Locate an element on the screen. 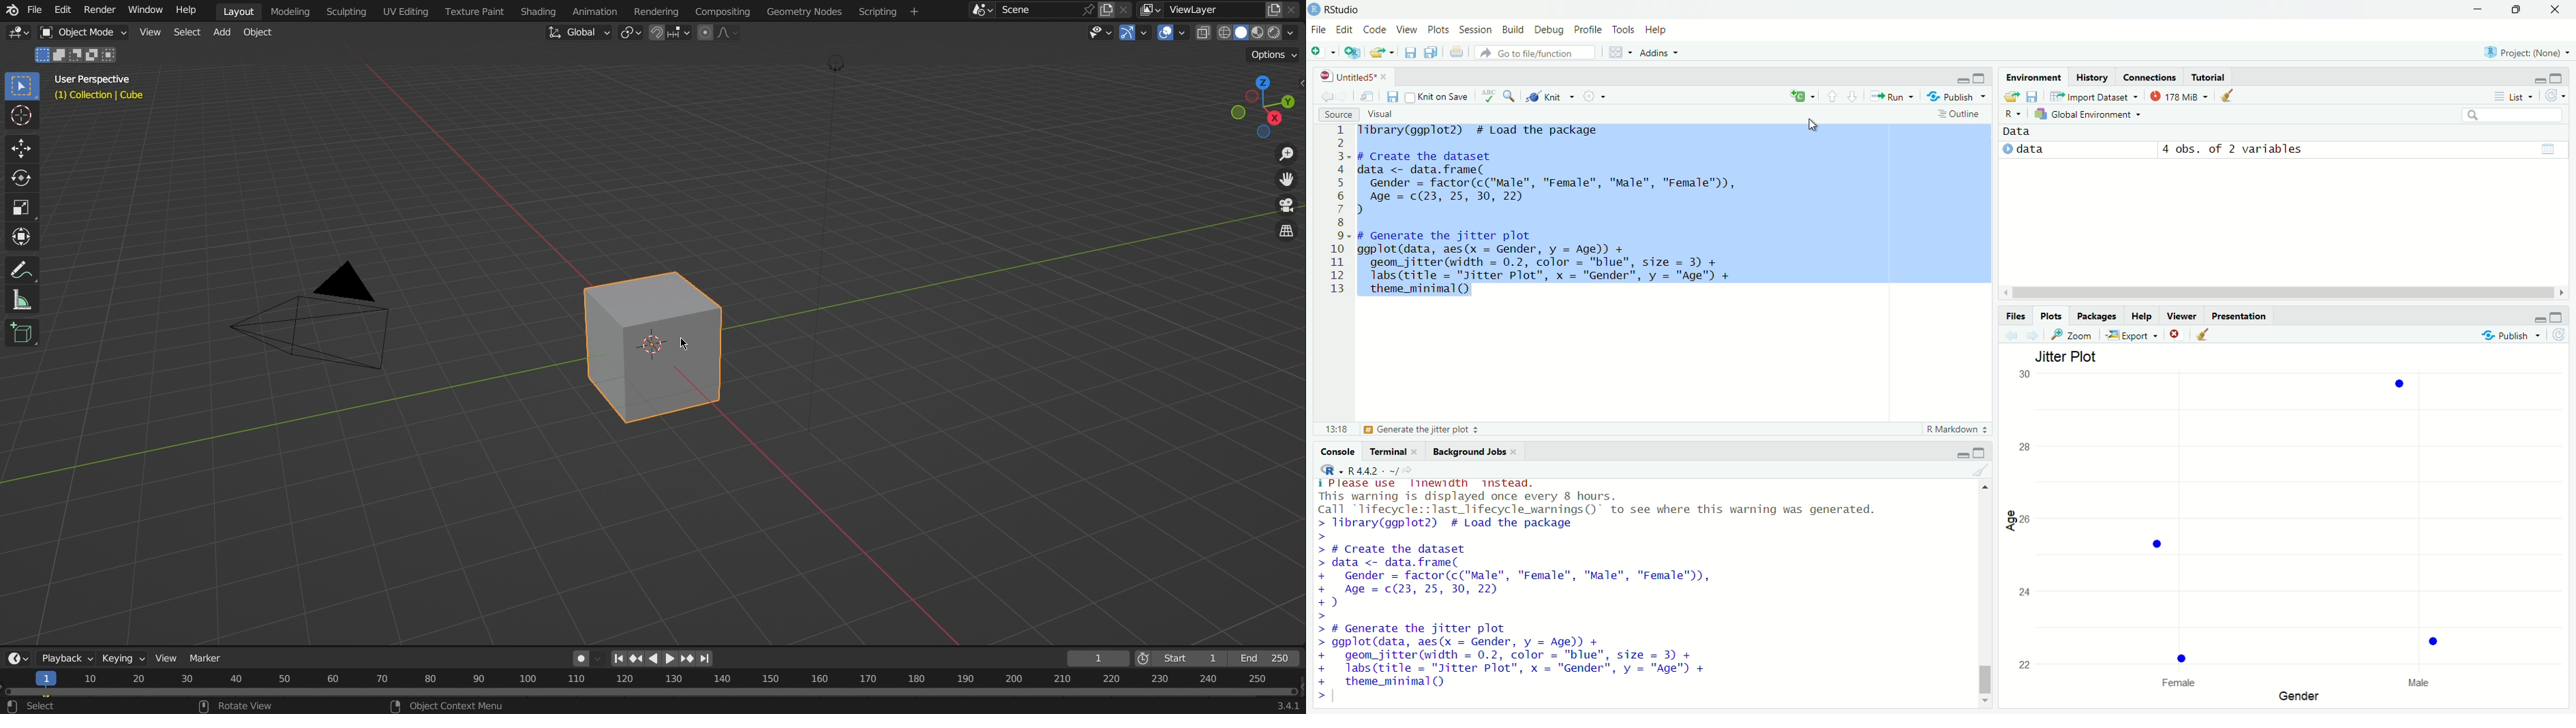 This screenshot has width=2576, height=728. addins is located at coordinates (1659, 52).